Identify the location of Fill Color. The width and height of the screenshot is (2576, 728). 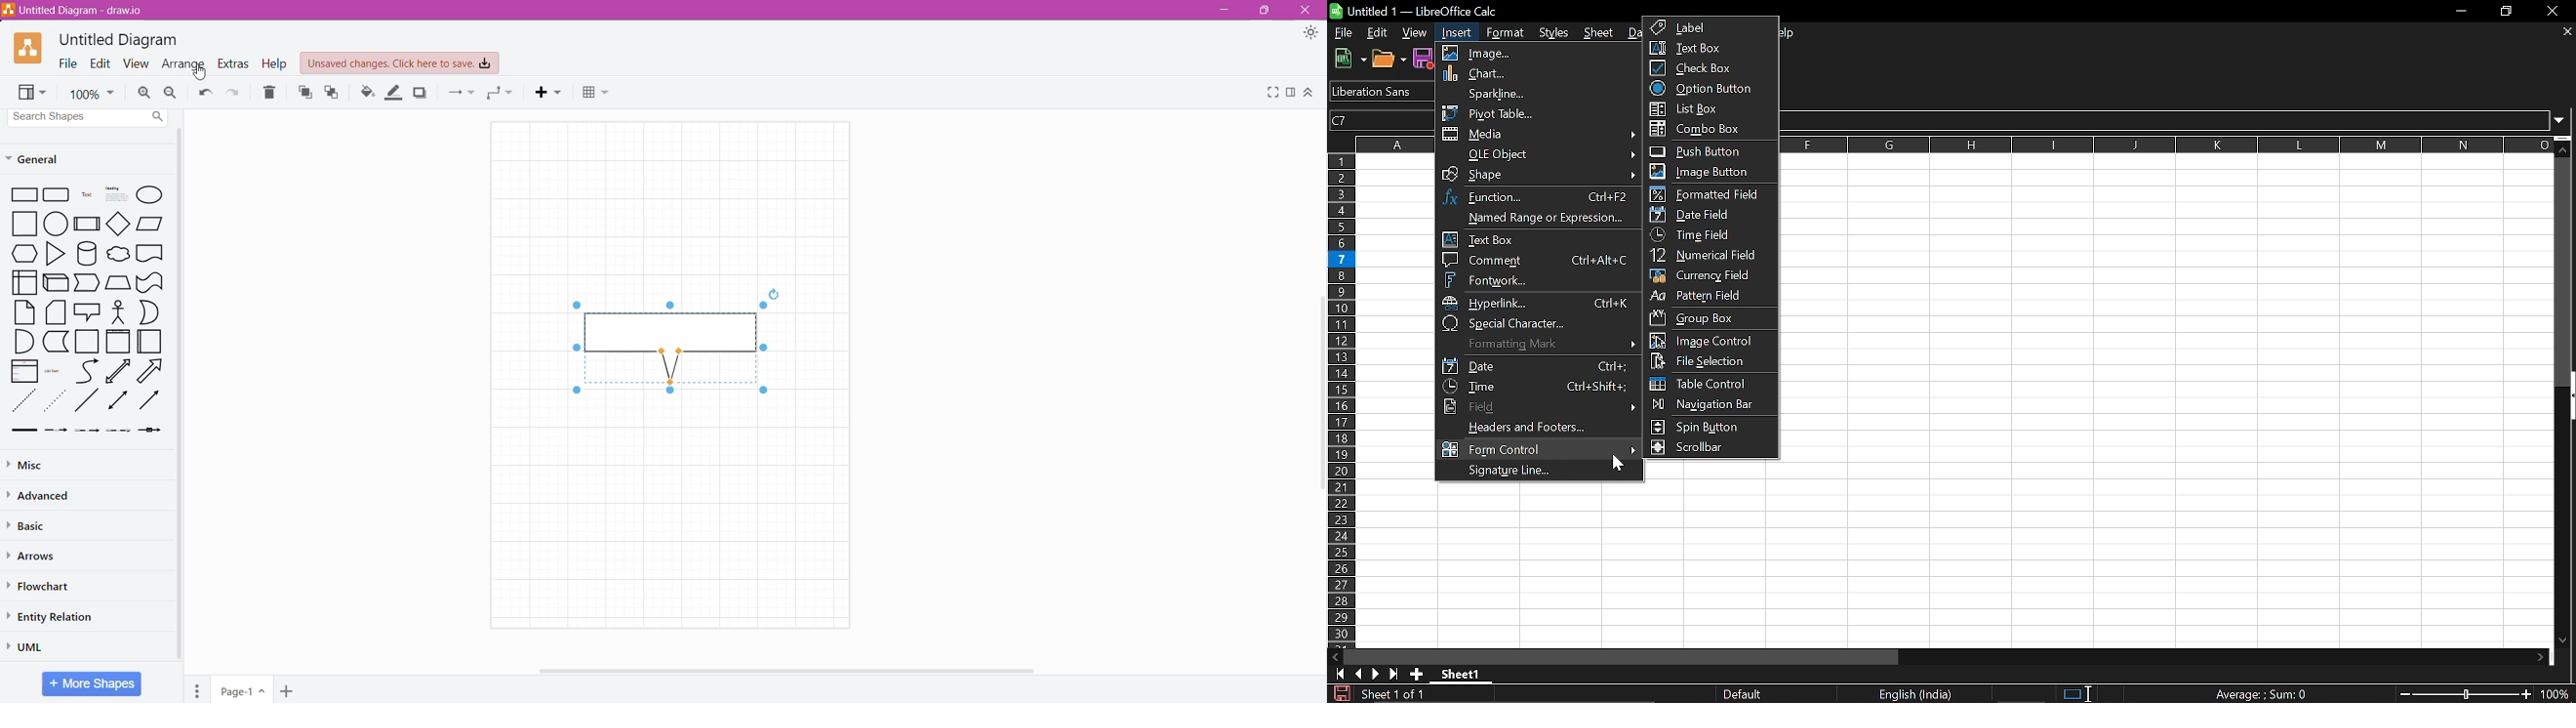
(366, 92).